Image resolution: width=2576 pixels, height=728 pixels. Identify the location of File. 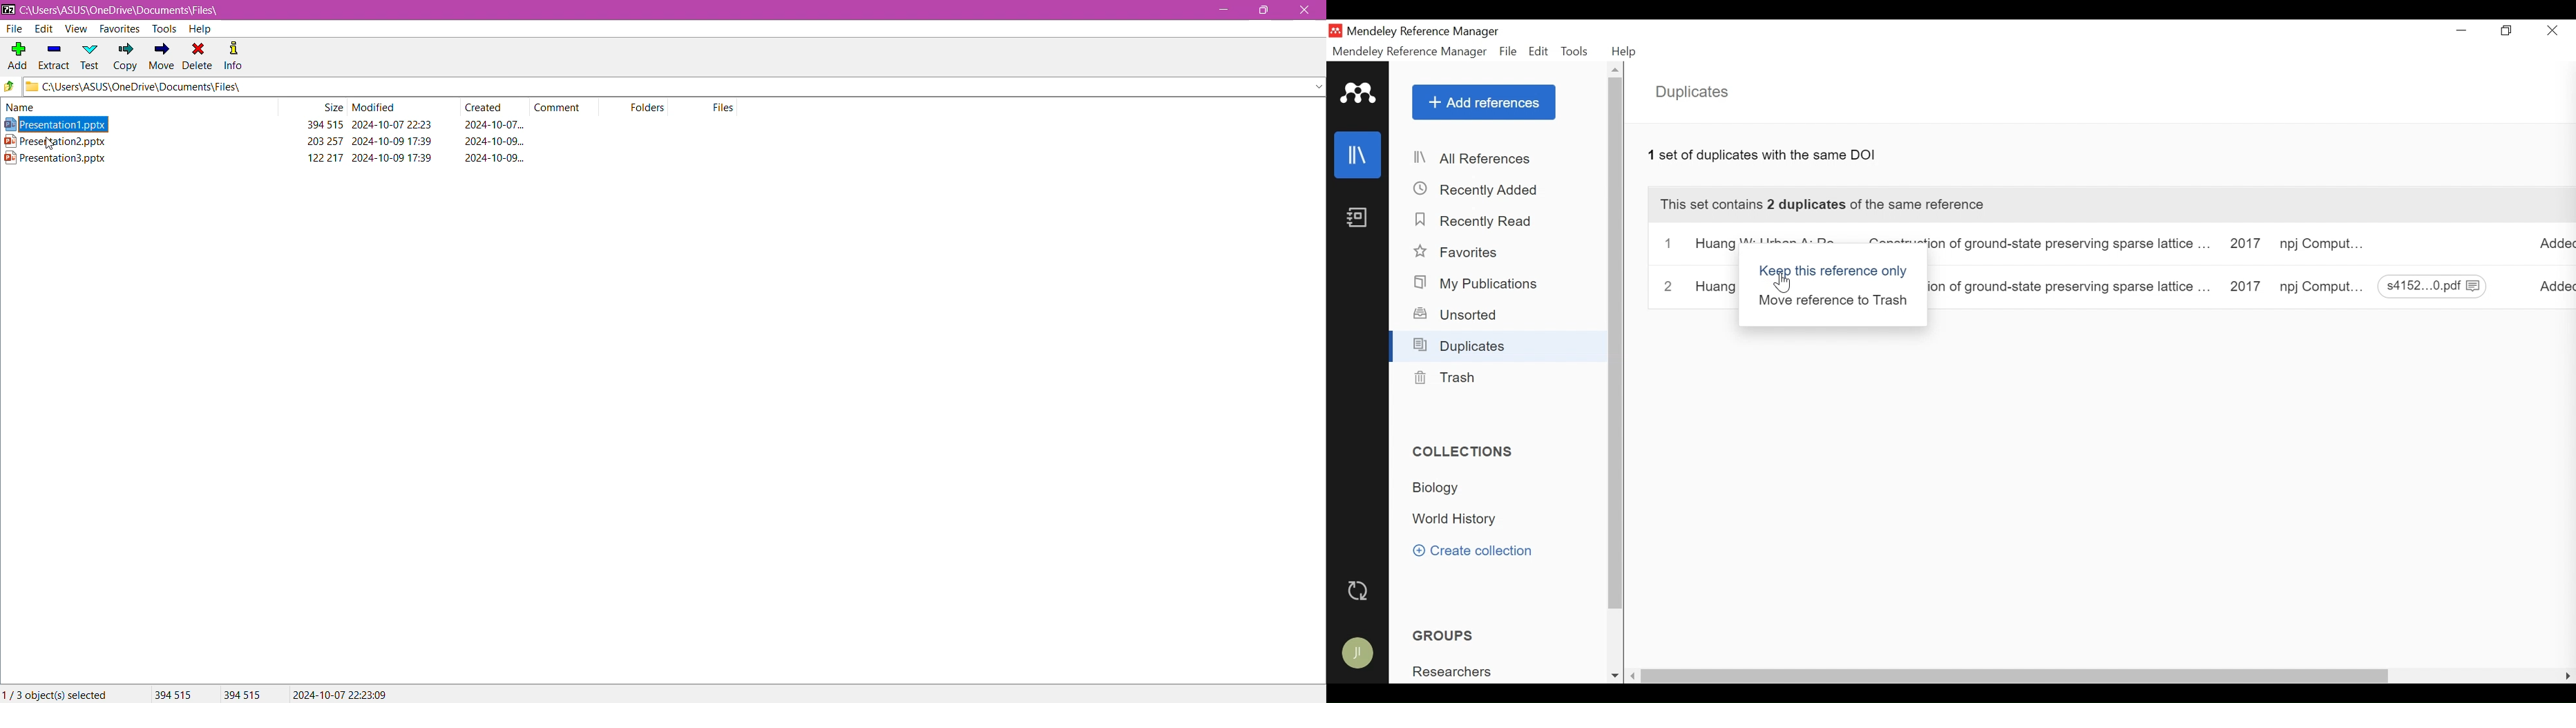
(16, 29).